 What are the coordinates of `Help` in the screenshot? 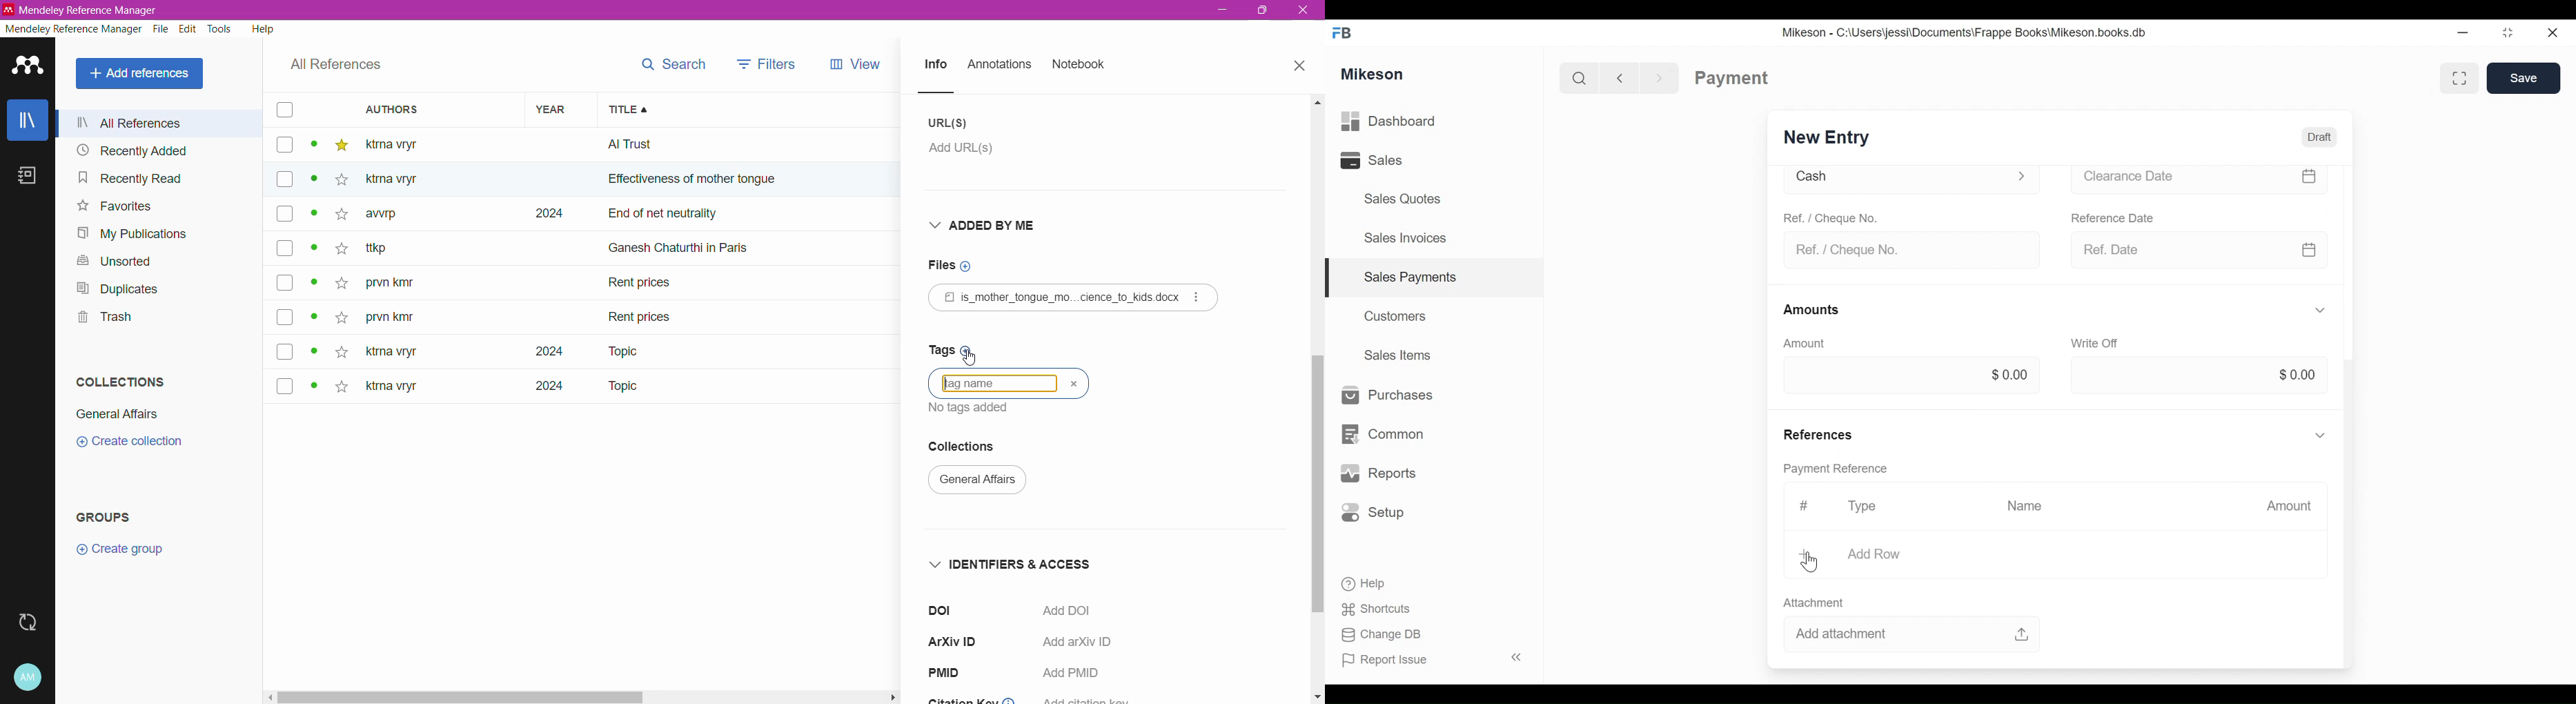 It's located at (264, 28).